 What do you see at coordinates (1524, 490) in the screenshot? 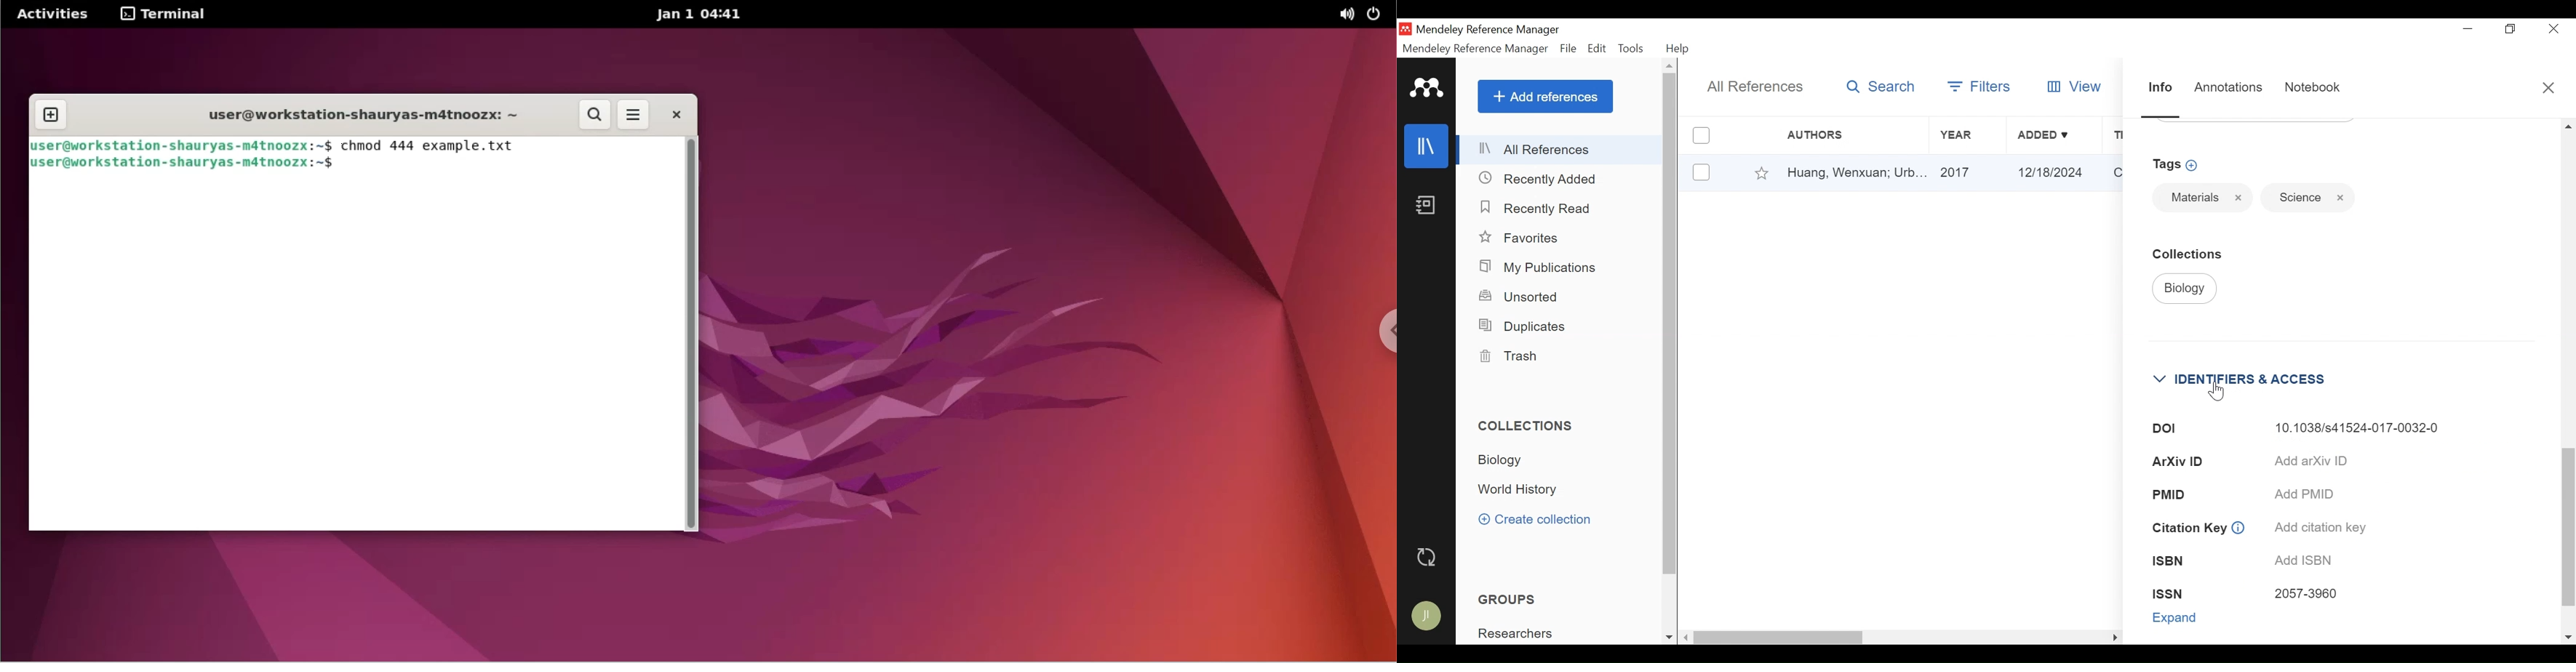
I see `Collection` at bounding box center [1524, 490].